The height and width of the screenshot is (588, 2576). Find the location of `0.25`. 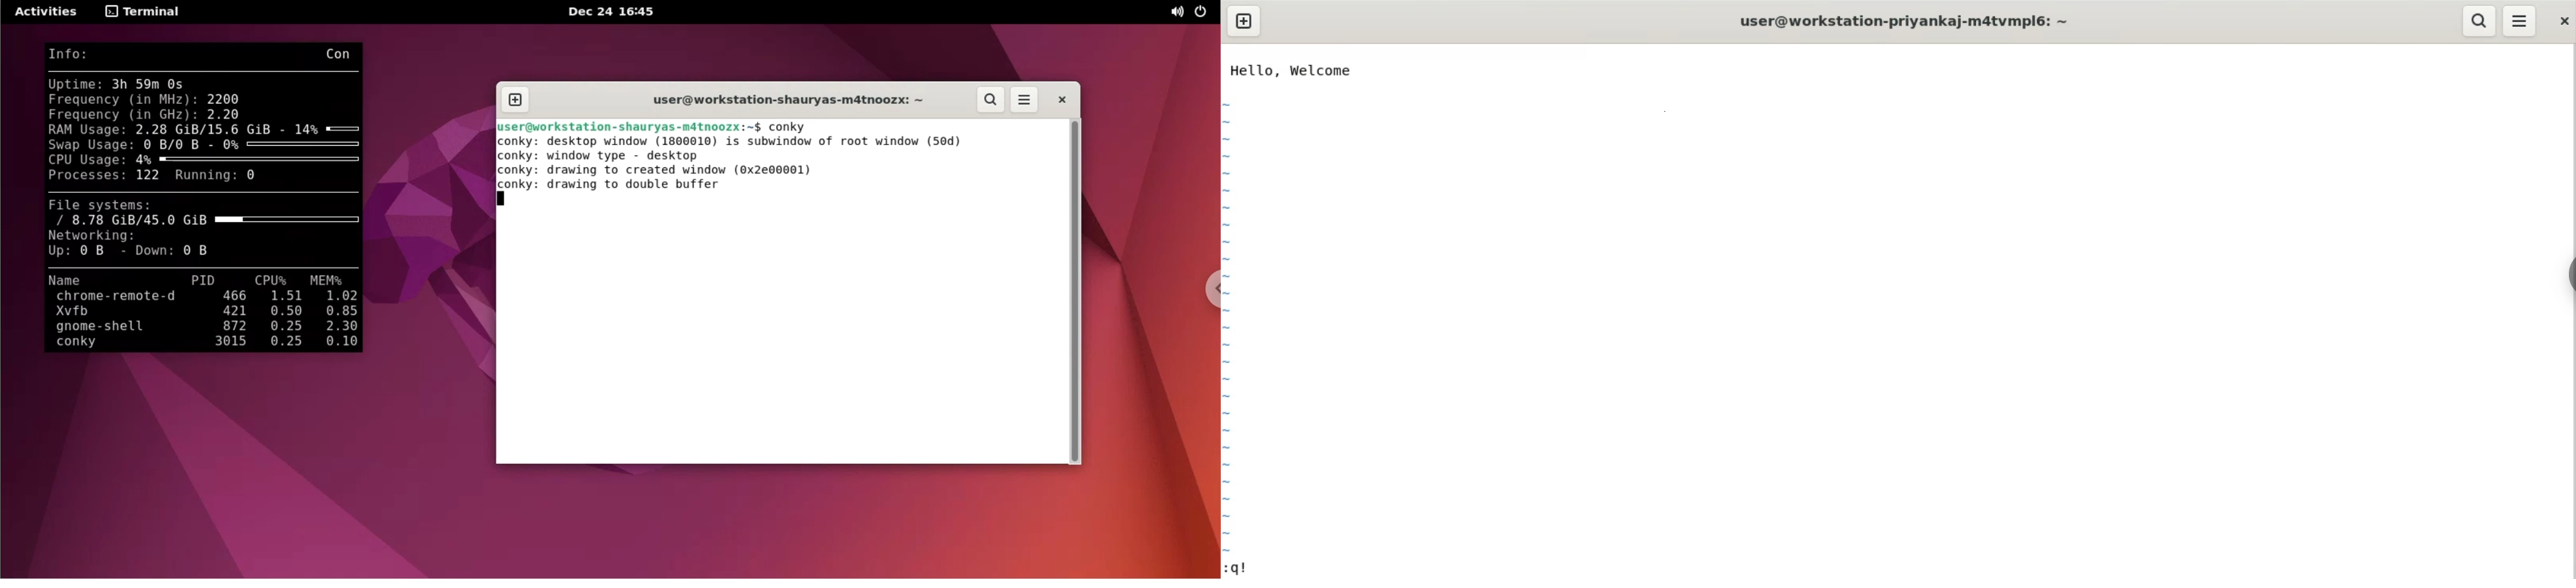

0.25 is located at coordinates (284, 327).